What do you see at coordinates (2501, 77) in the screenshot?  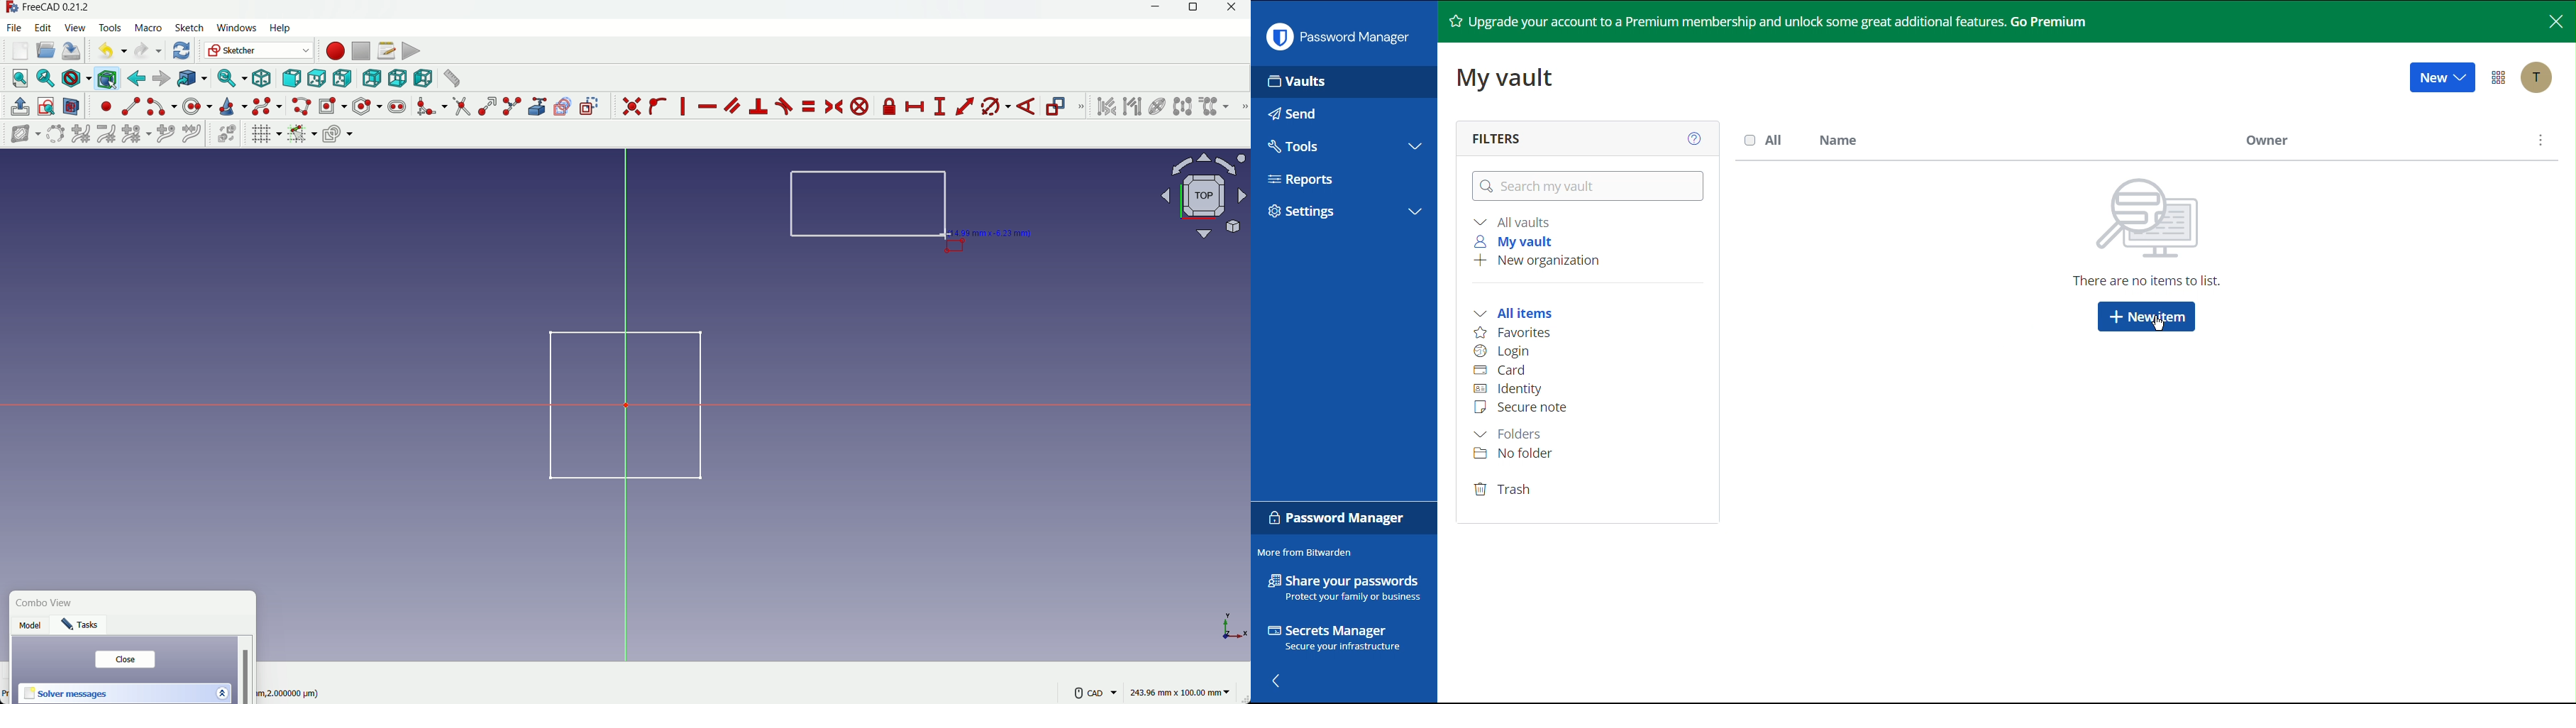 I see `Options` at bounding box center [2501, 77].